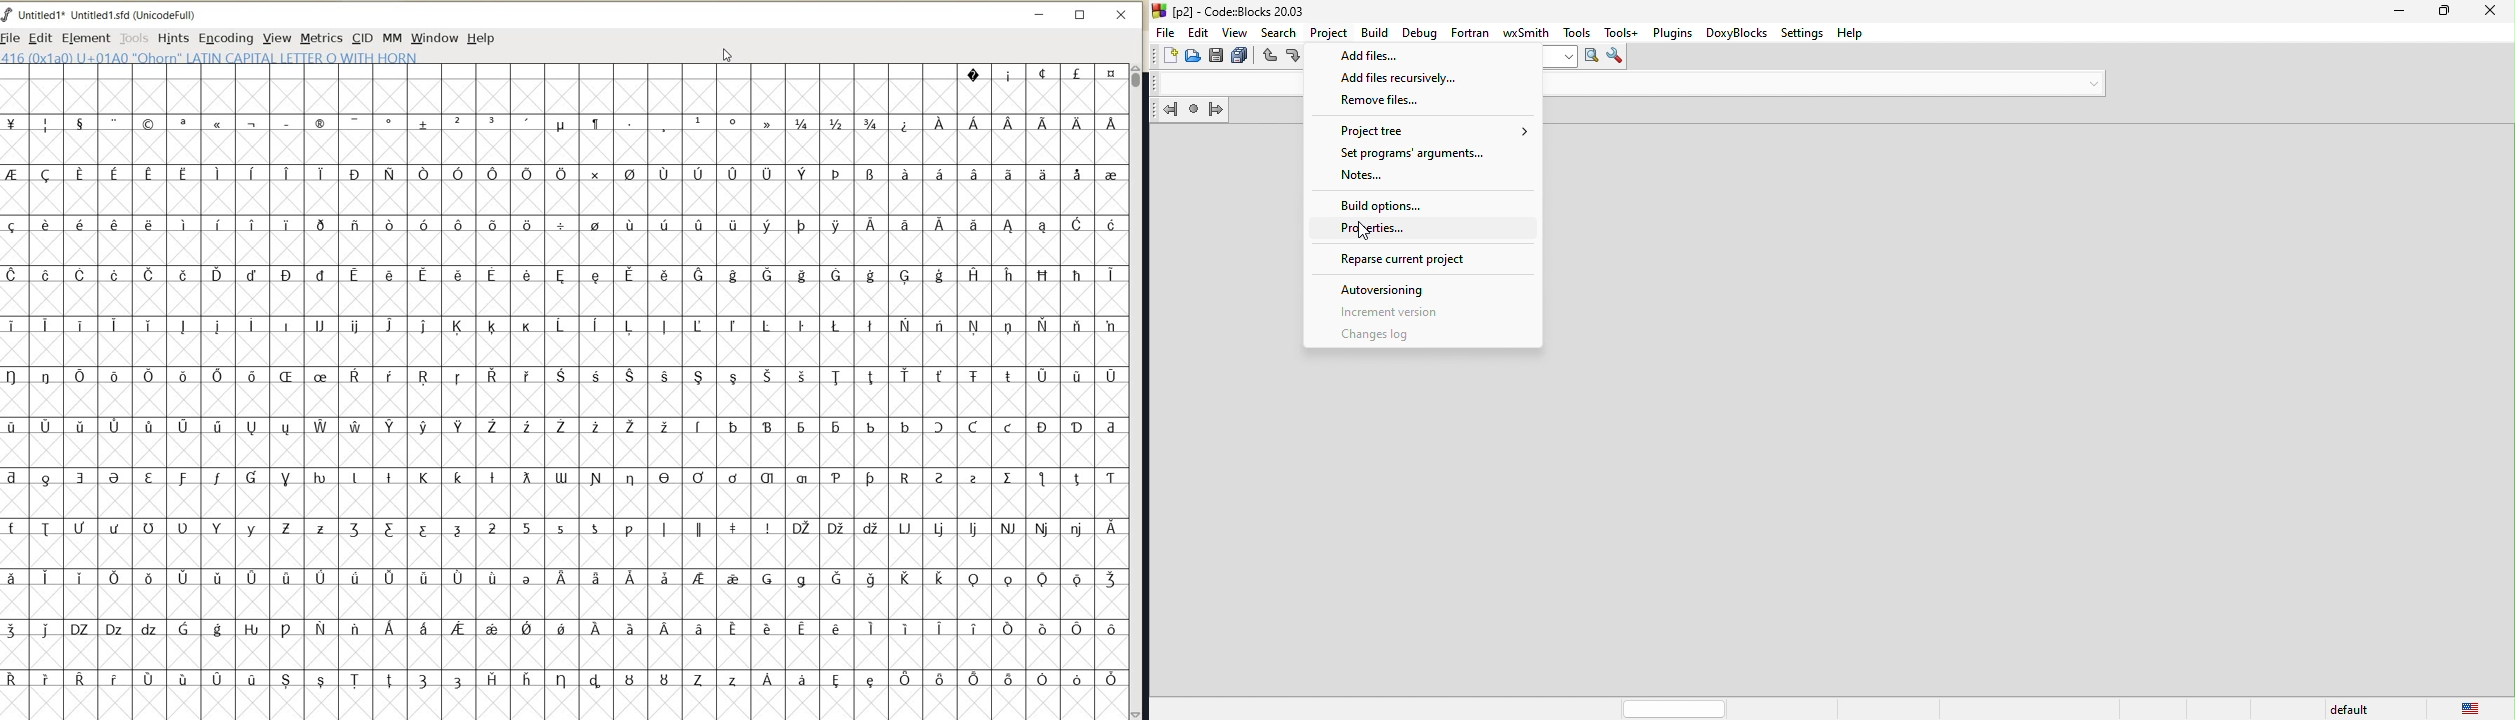 Image resolution: width=2520 pixels, height=728 pixels. I want to click on WINDOW, so click(435, 38).